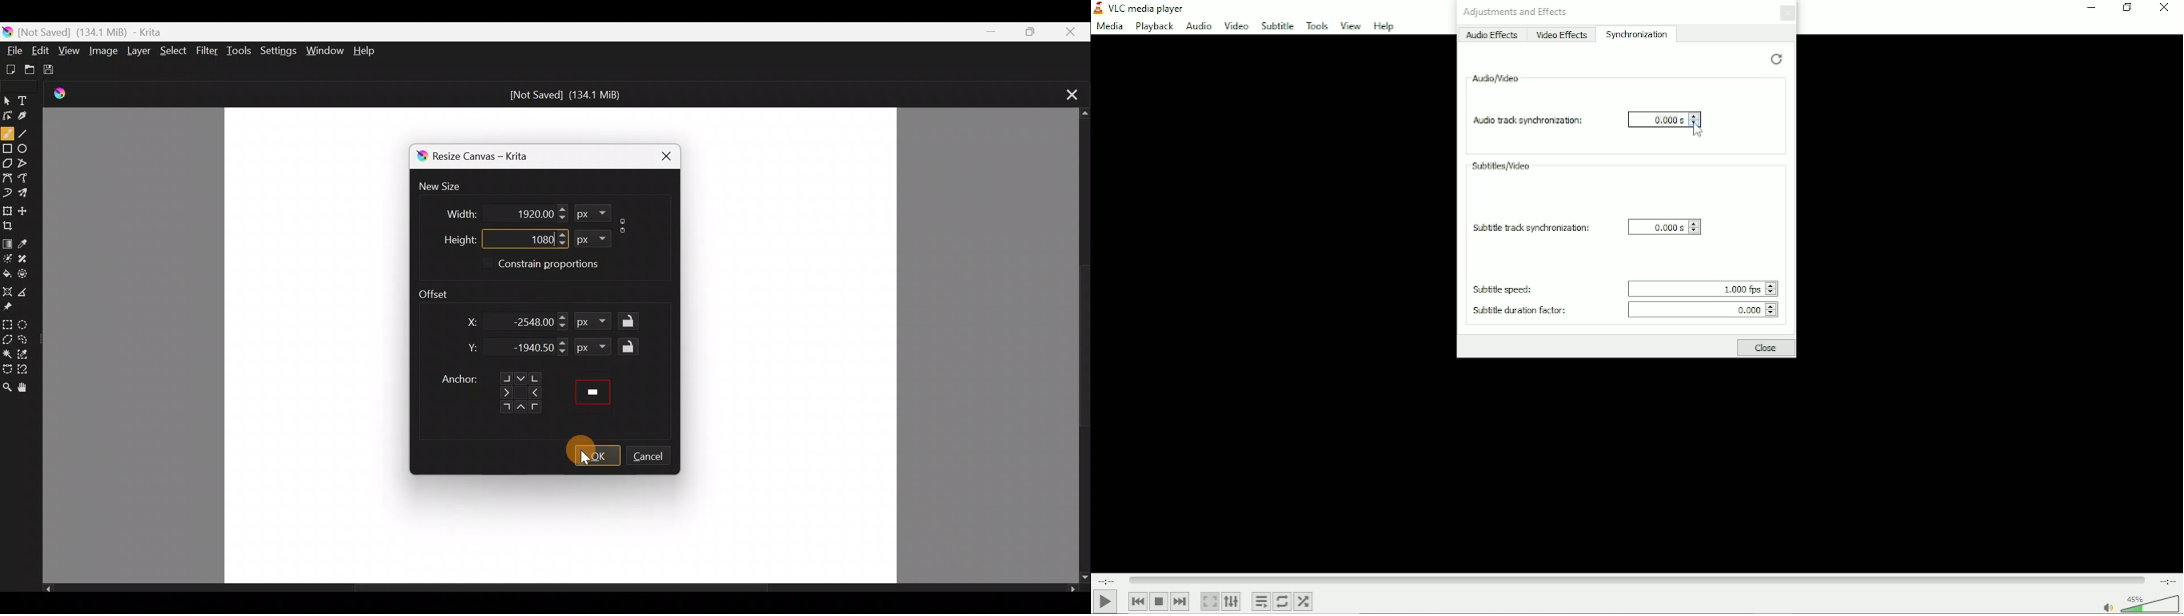 This screenshot has width=2184, height=616. Describe the element at coordinates (8, 150) in the screenshot. I see `Rectangle tool` at that location.